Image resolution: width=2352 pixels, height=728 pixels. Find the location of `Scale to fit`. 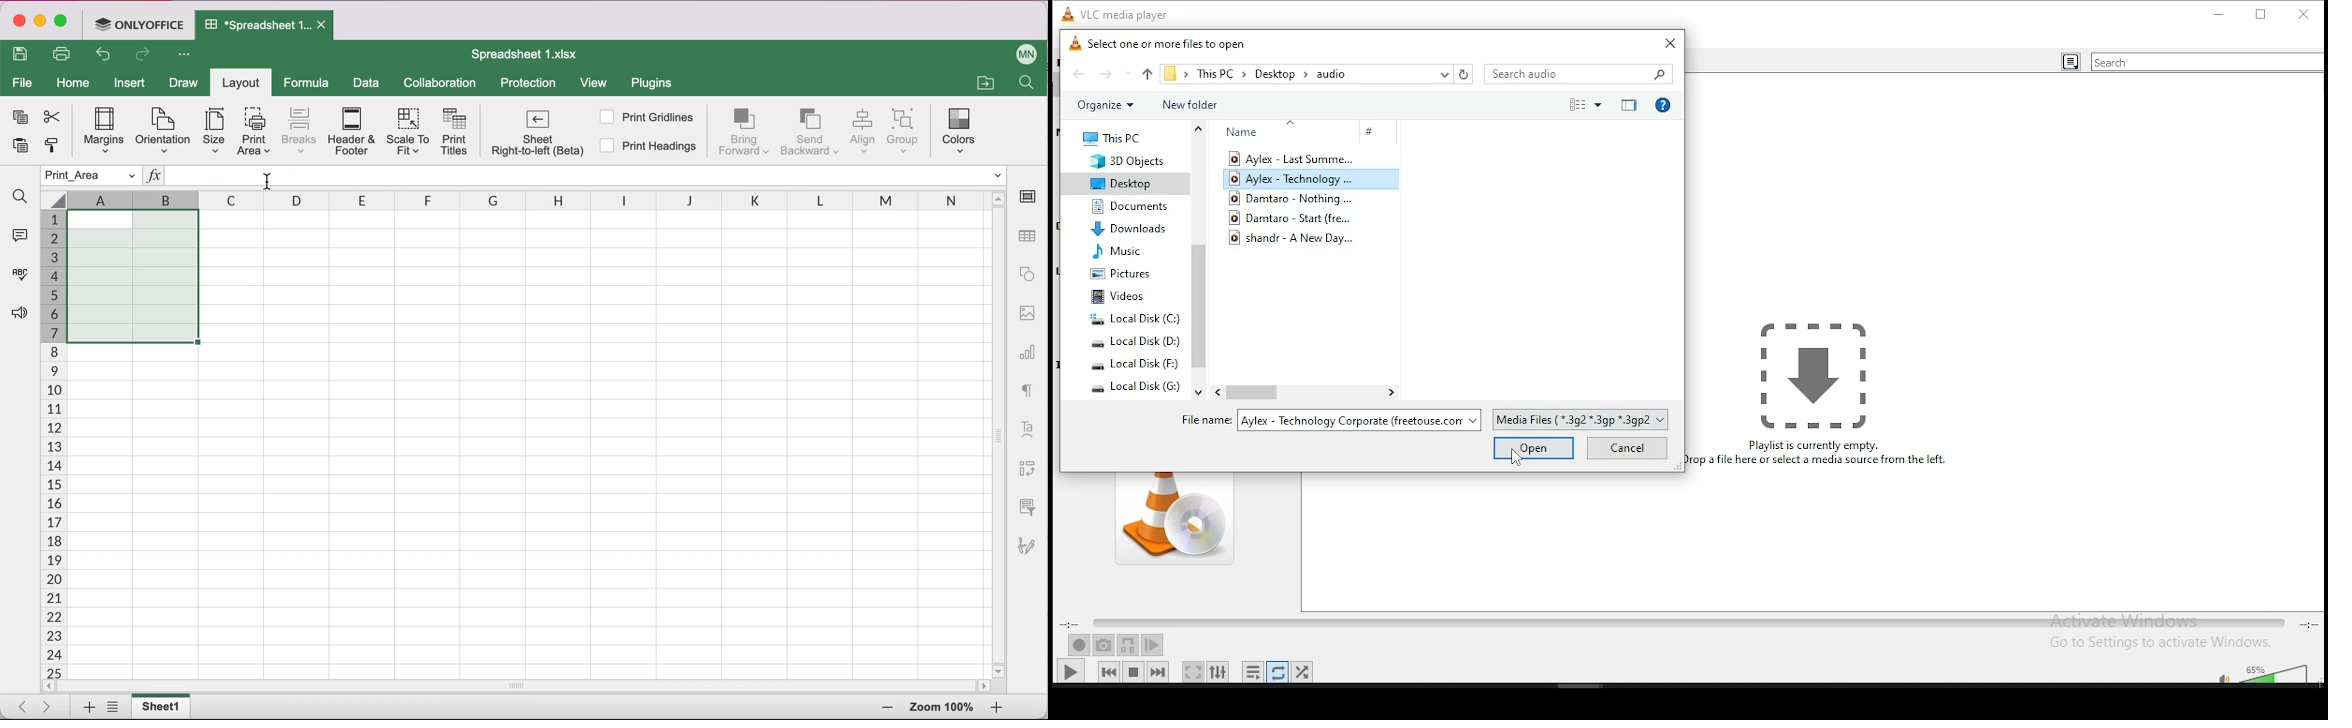

Scale to fit is located at coordinates (410, 134).